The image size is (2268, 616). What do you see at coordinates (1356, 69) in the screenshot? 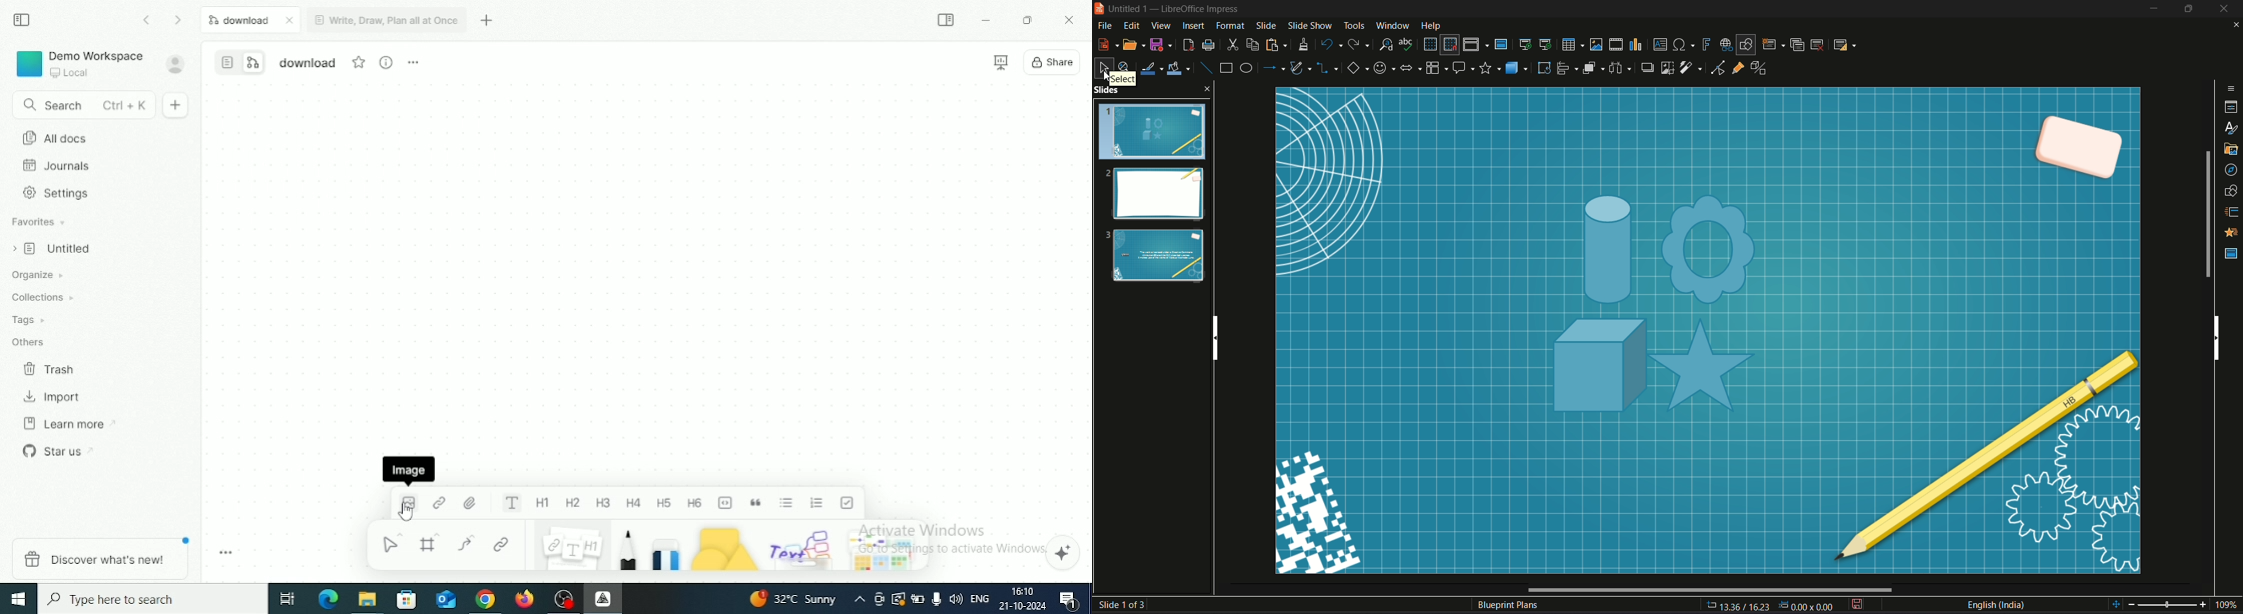
I see `basic shape` at bounding box center [1356, 69].